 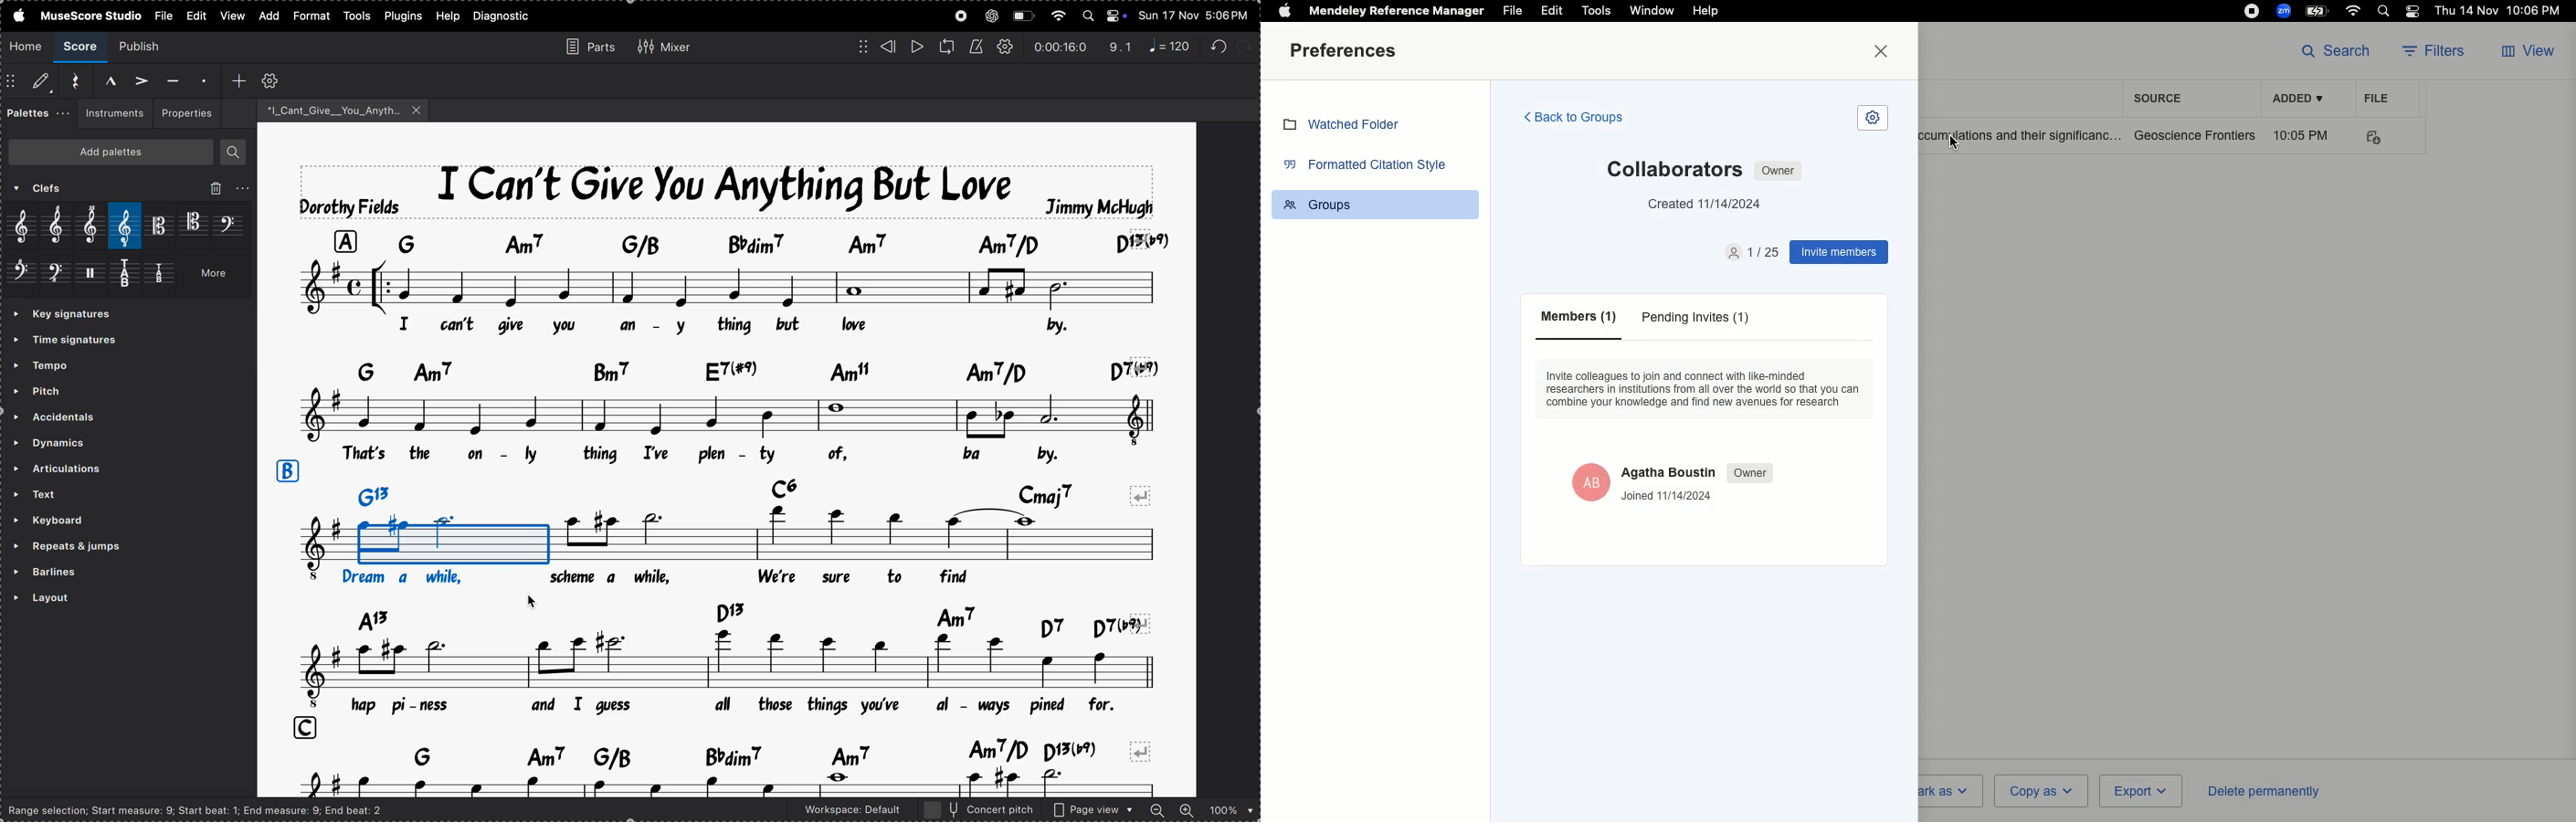 What do you see at coordinates (1347, 125) in the screenshot?
I see `Watched folder` at bounding box center [1347, 125].